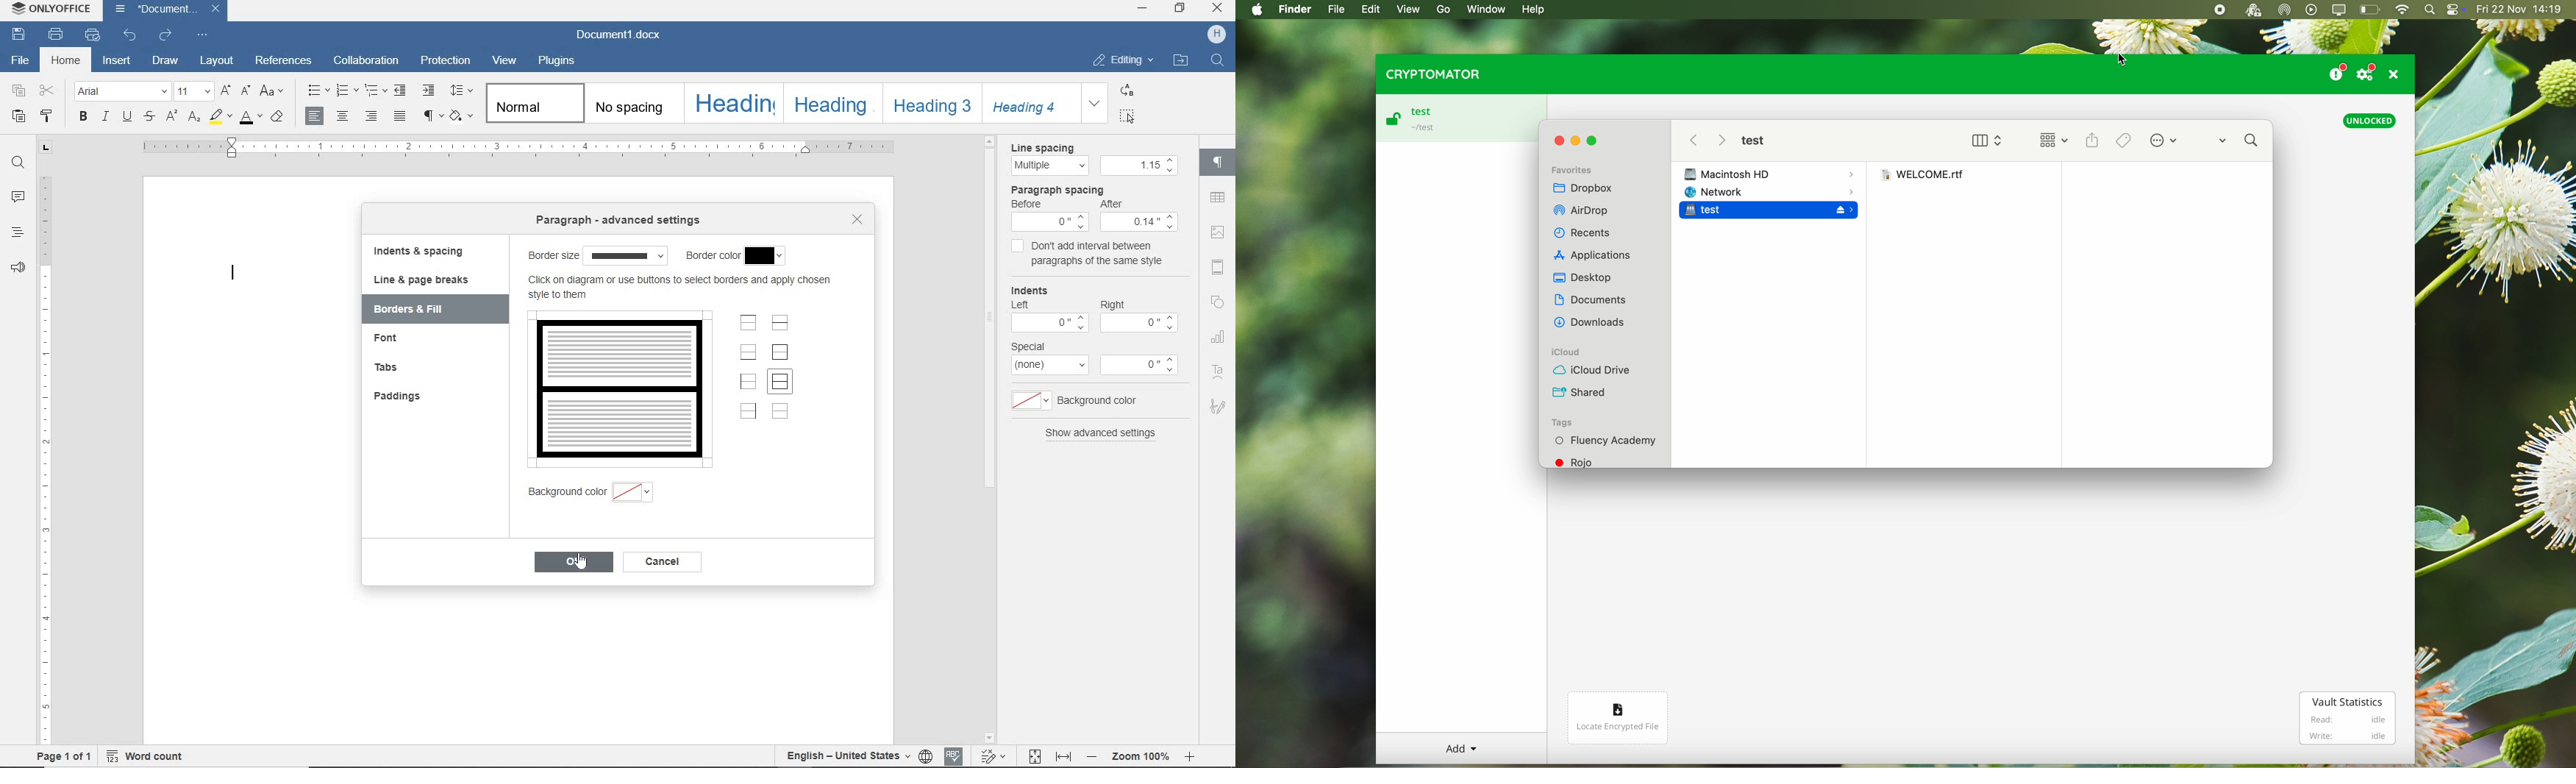  I want to click on clear style, so click(279, 118).